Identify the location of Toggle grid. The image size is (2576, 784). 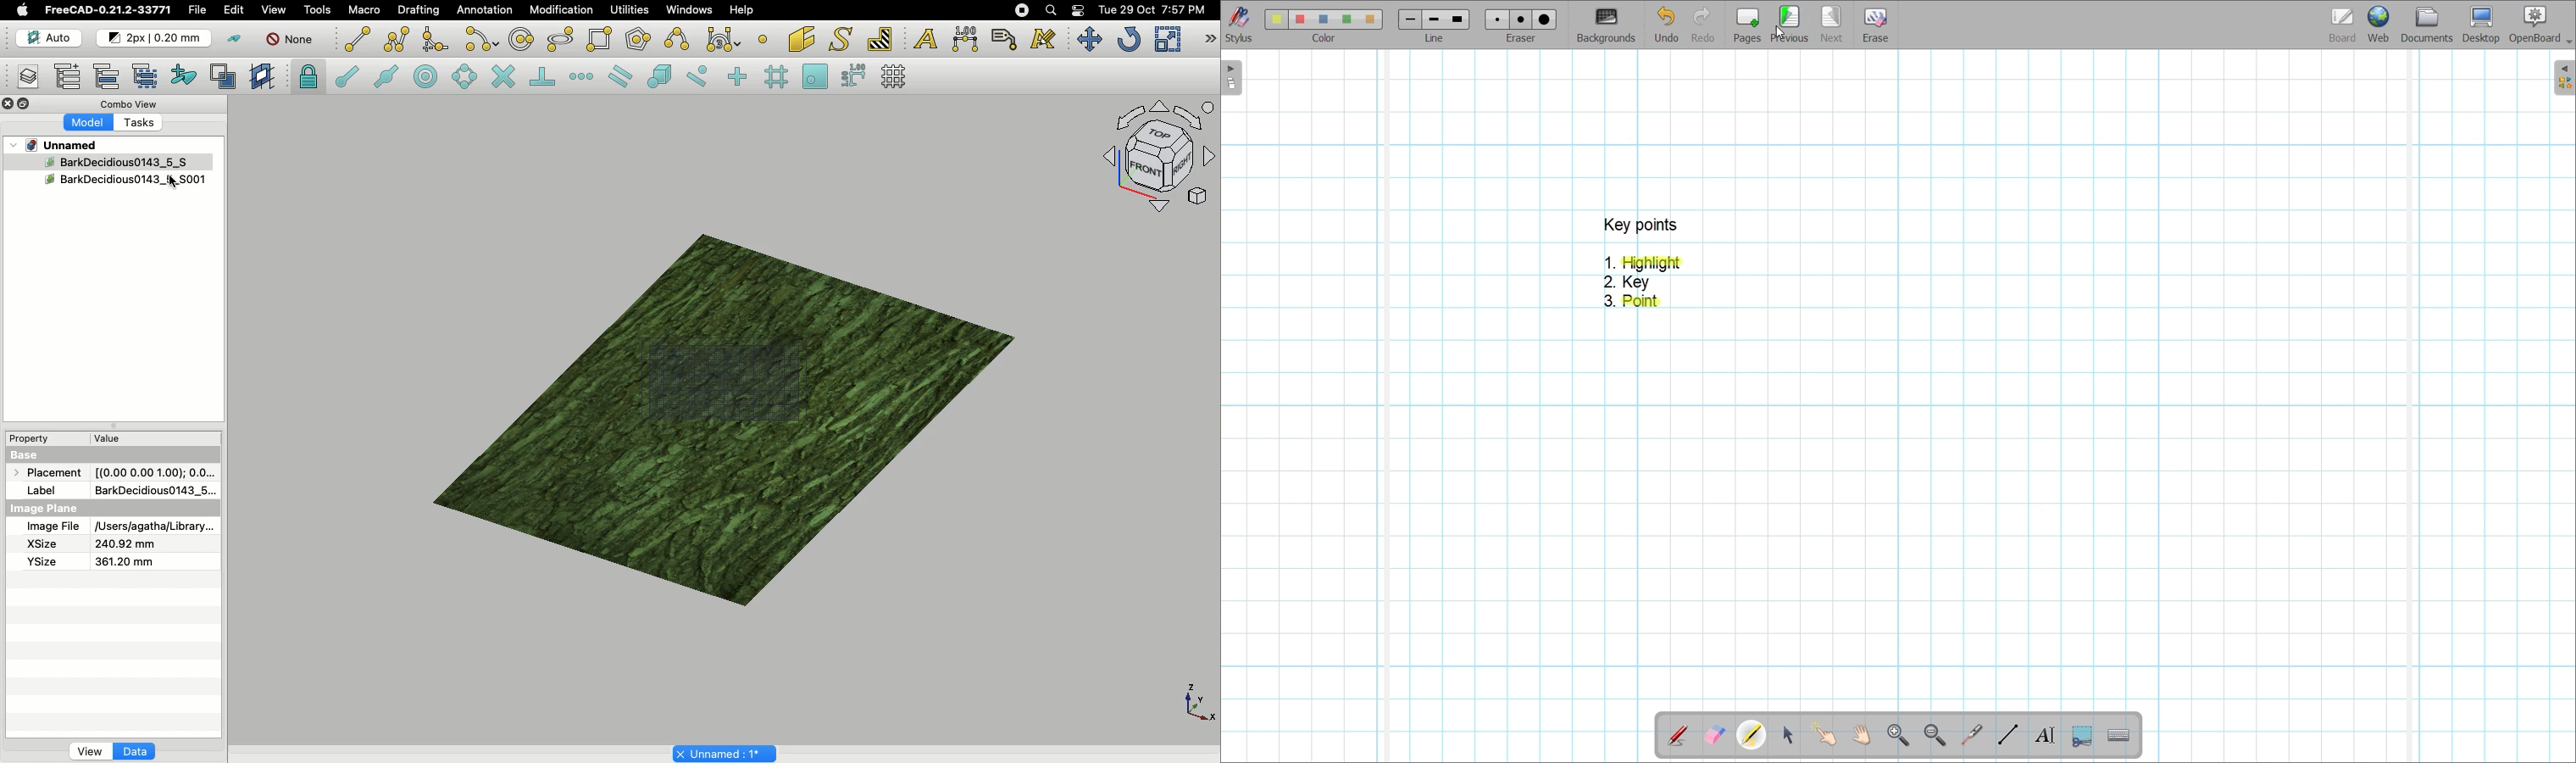
(895, 76).